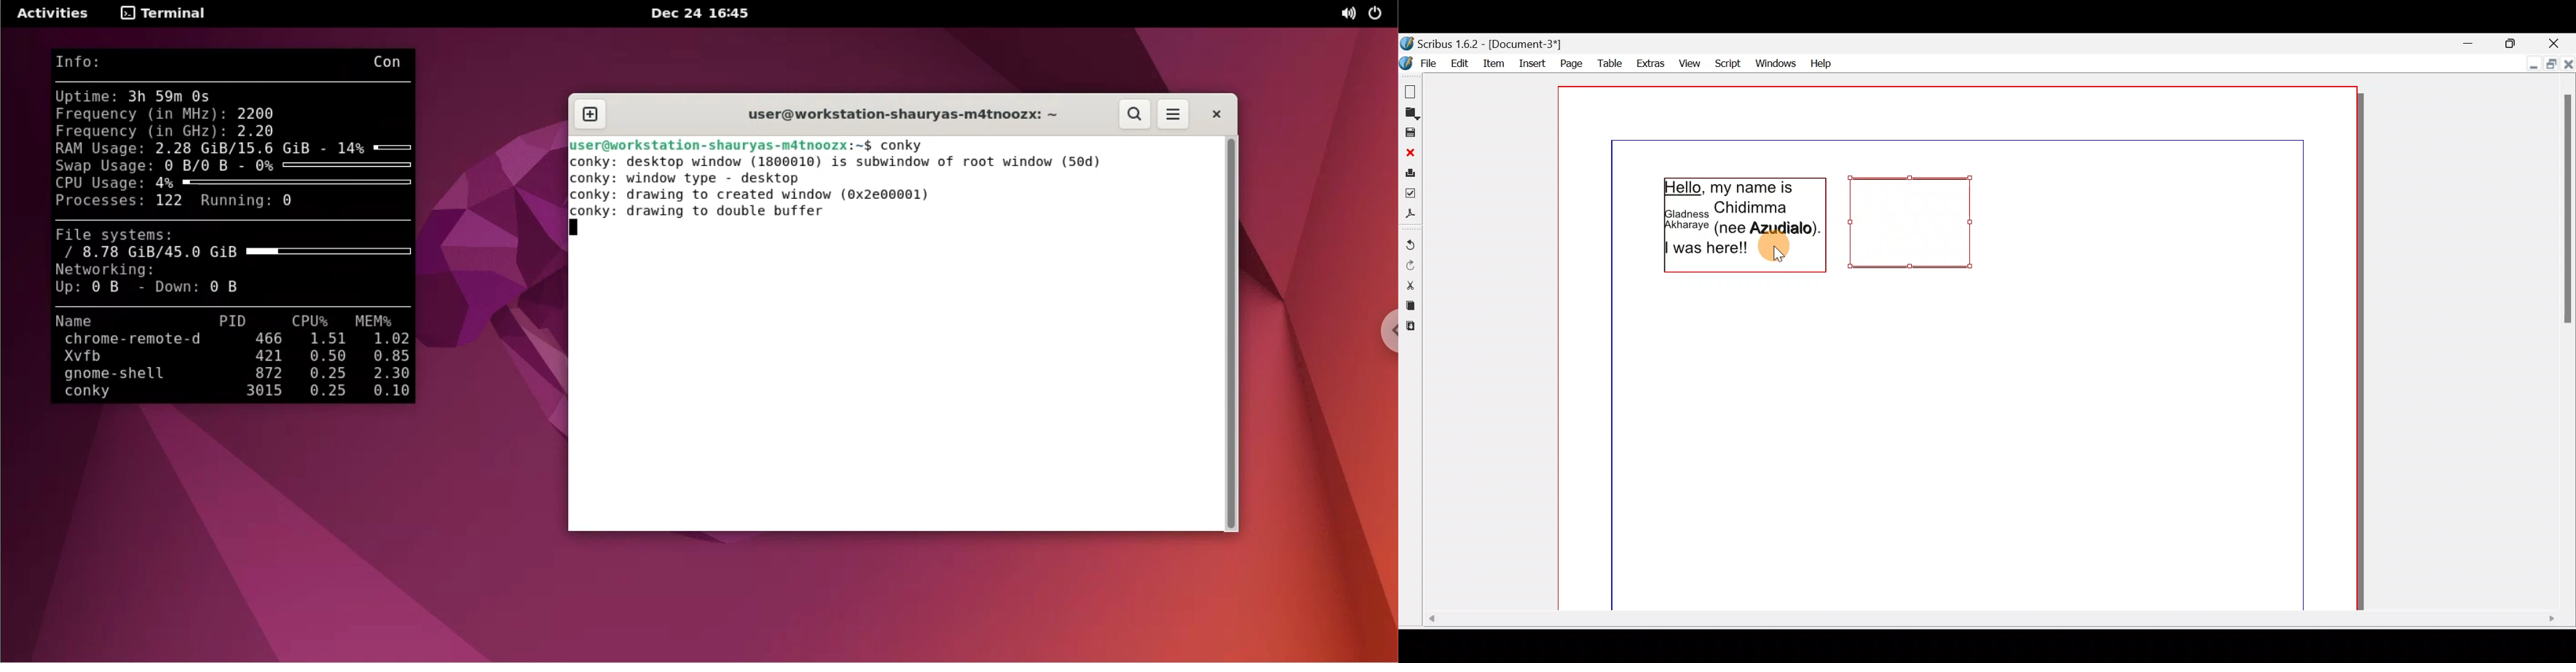  I want to click on Scroll bar, so click(1989, 624).